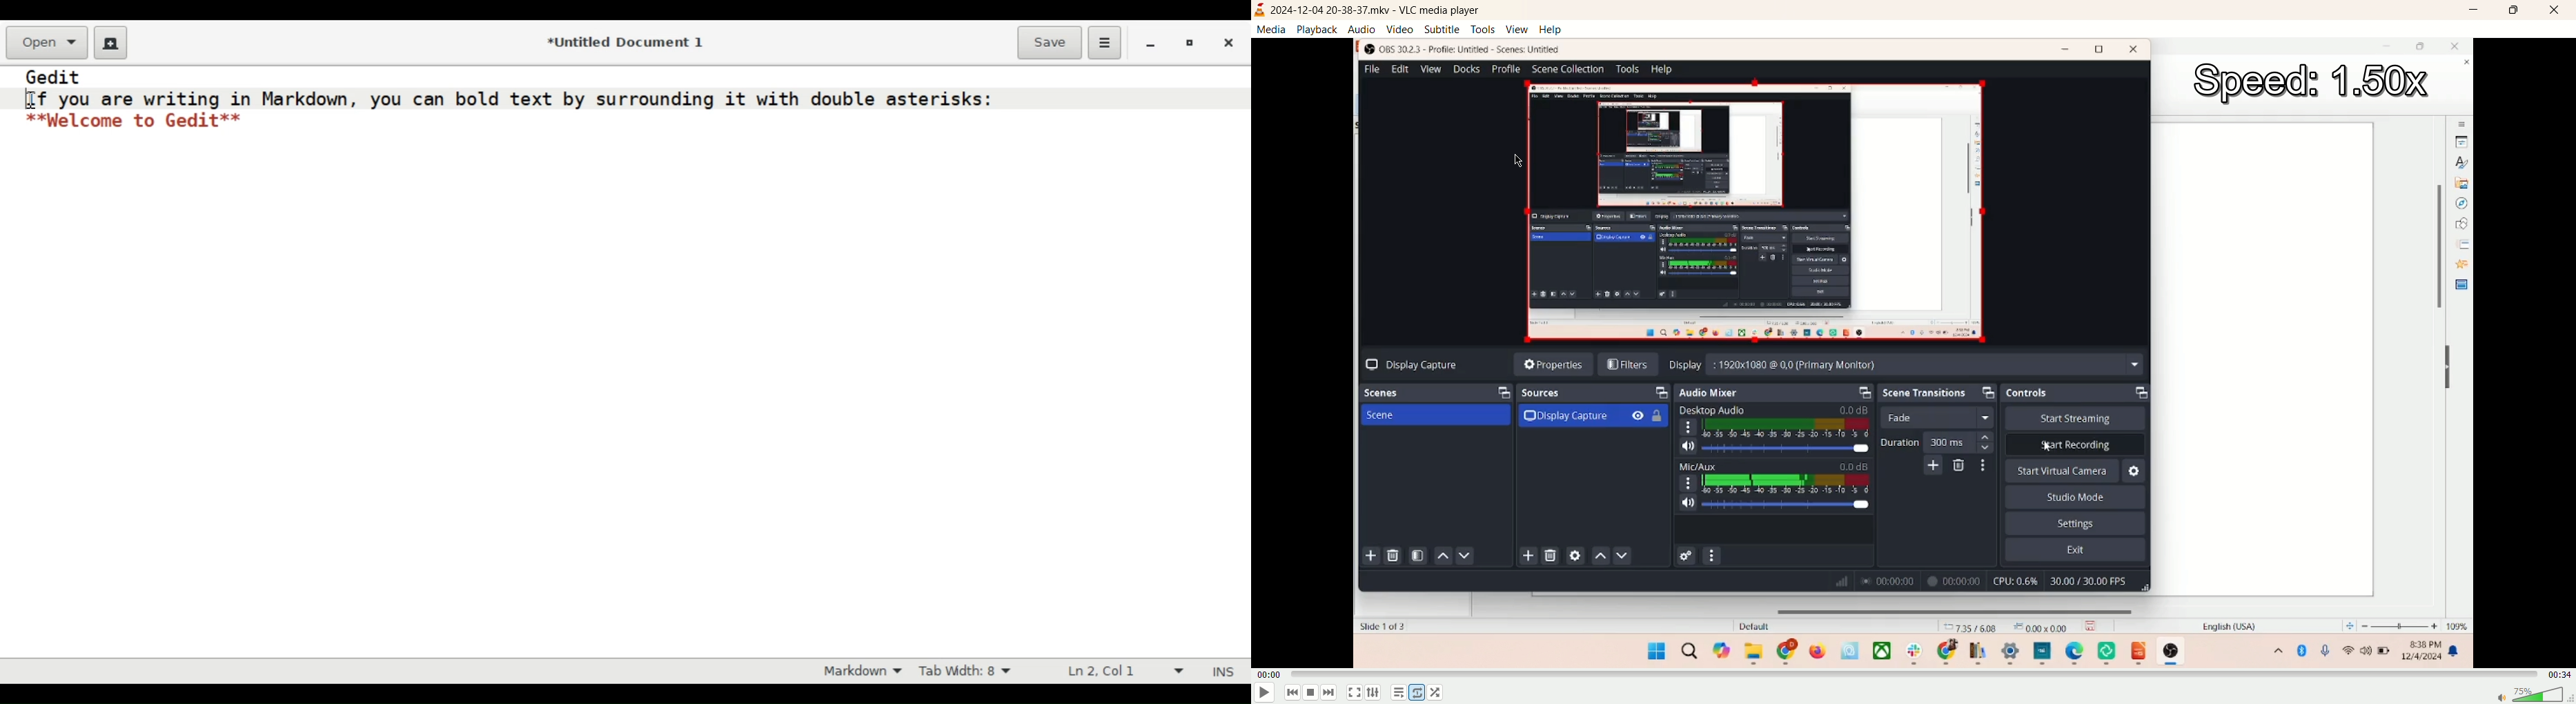 Image resolution: width=2576 pixels, height=728 pixels. I want to click on minimize, so click(1151, 44).